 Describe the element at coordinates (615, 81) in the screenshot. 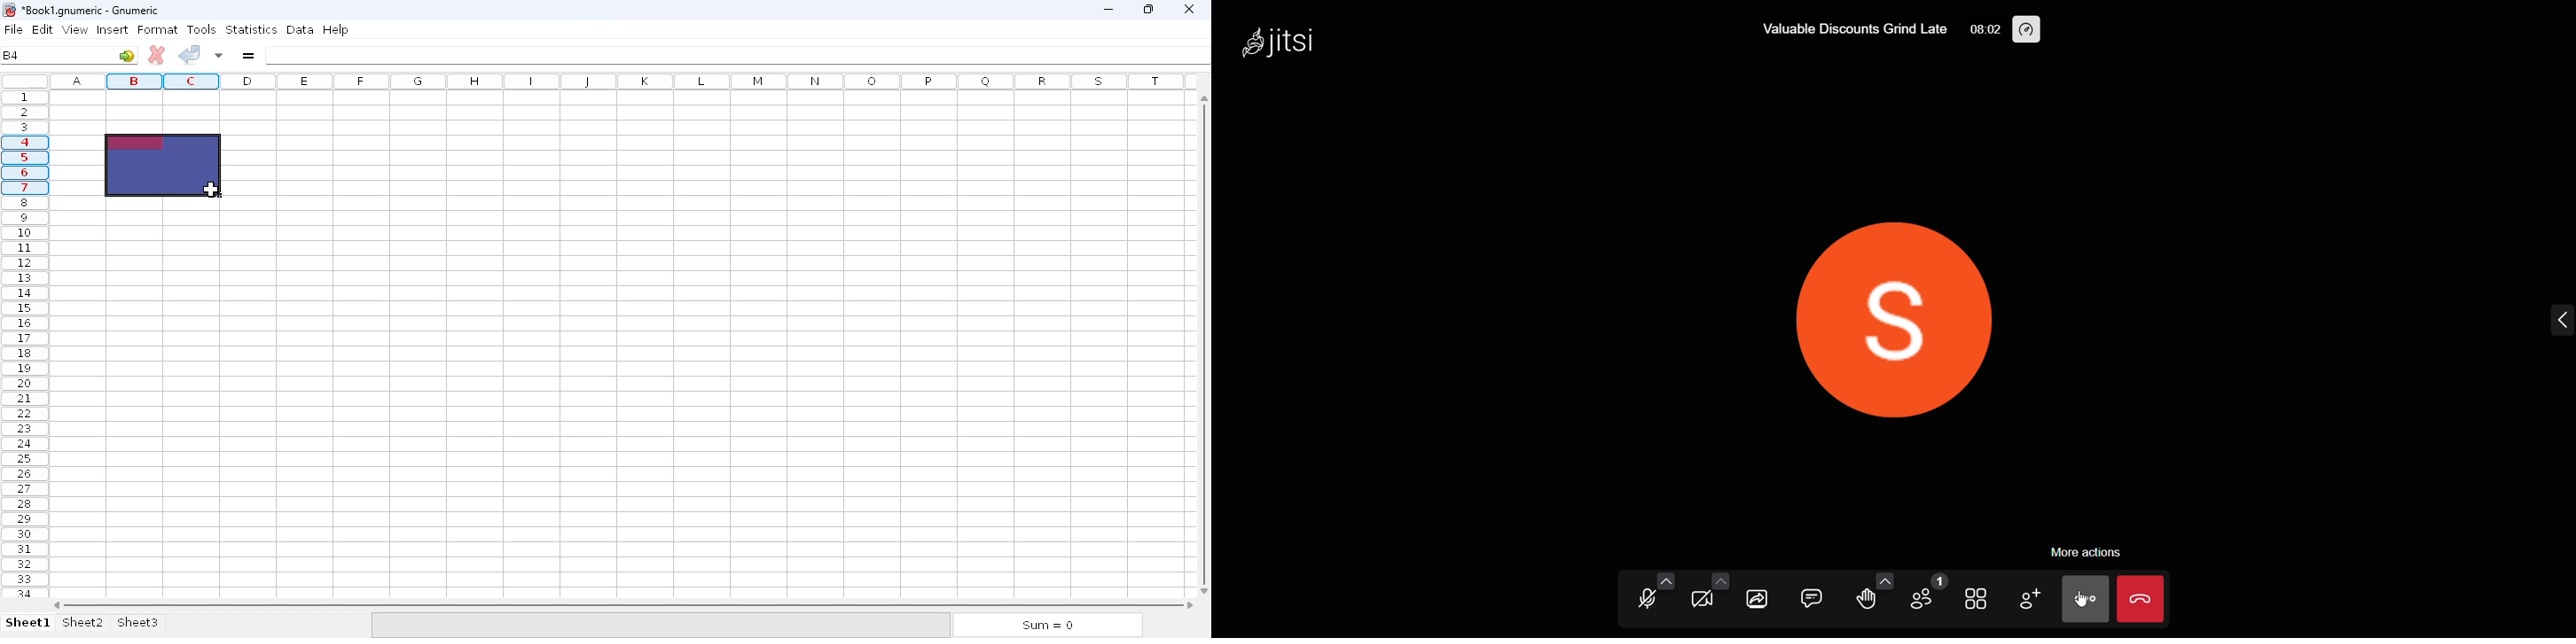

I see `columns` at that location.